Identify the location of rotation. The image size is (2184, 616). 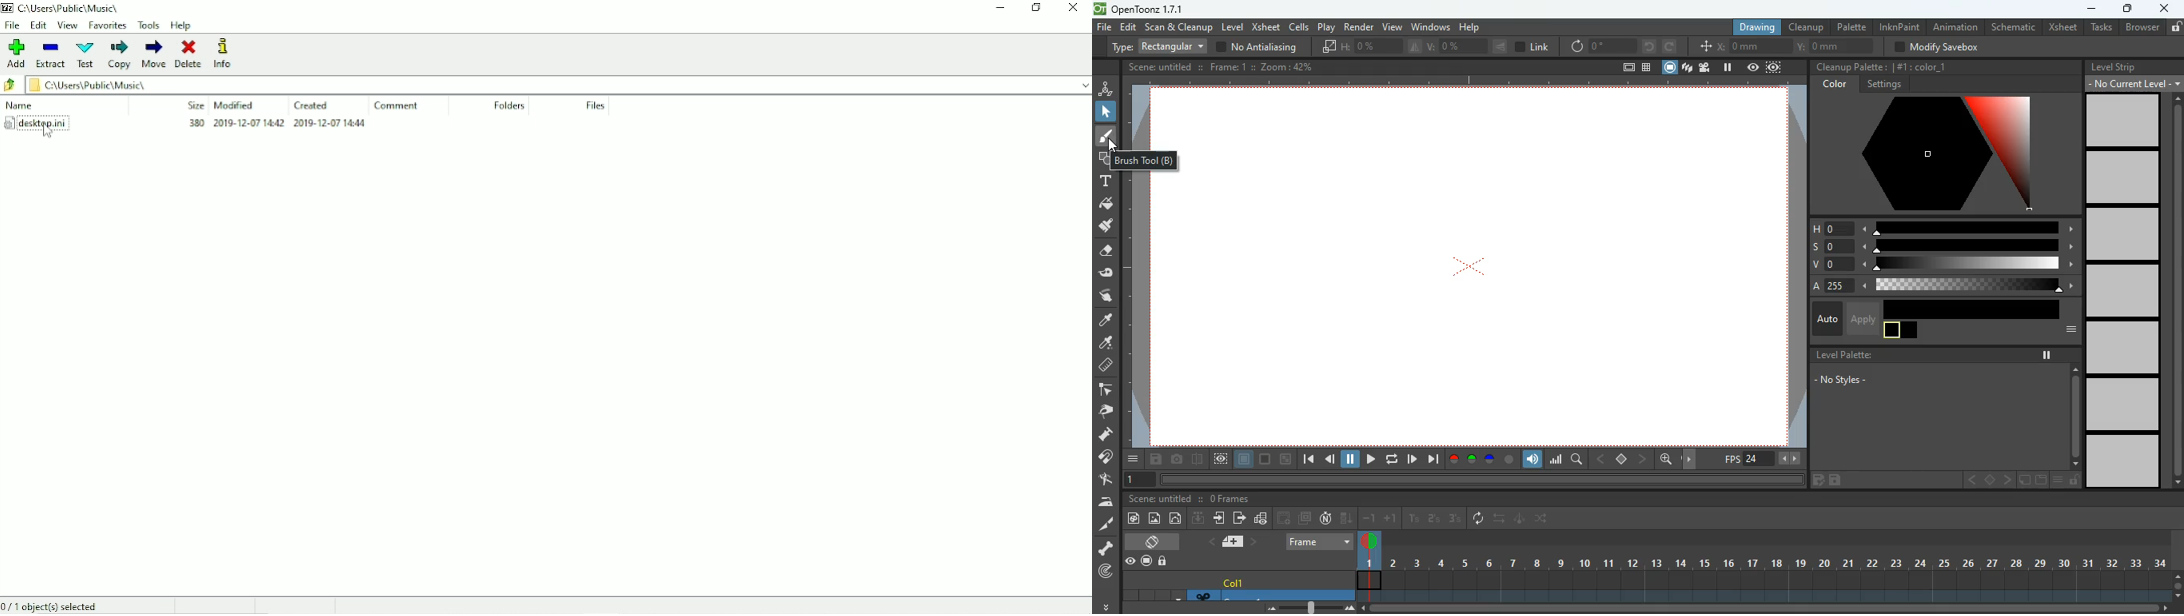
(1603, 46).